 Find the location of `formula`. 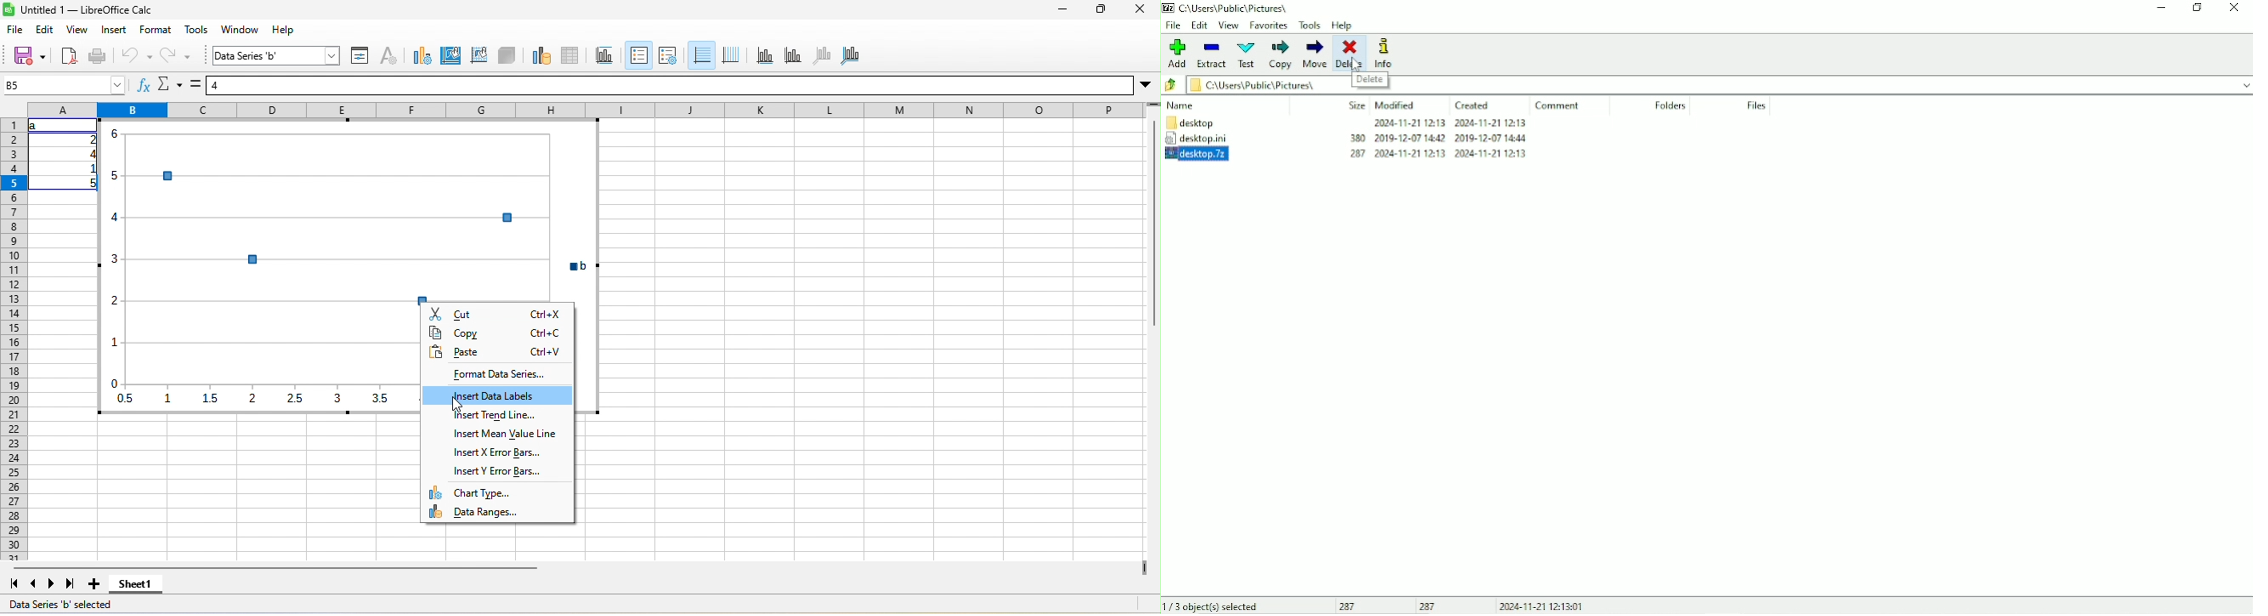

formula is located at coordinates (196, 84).